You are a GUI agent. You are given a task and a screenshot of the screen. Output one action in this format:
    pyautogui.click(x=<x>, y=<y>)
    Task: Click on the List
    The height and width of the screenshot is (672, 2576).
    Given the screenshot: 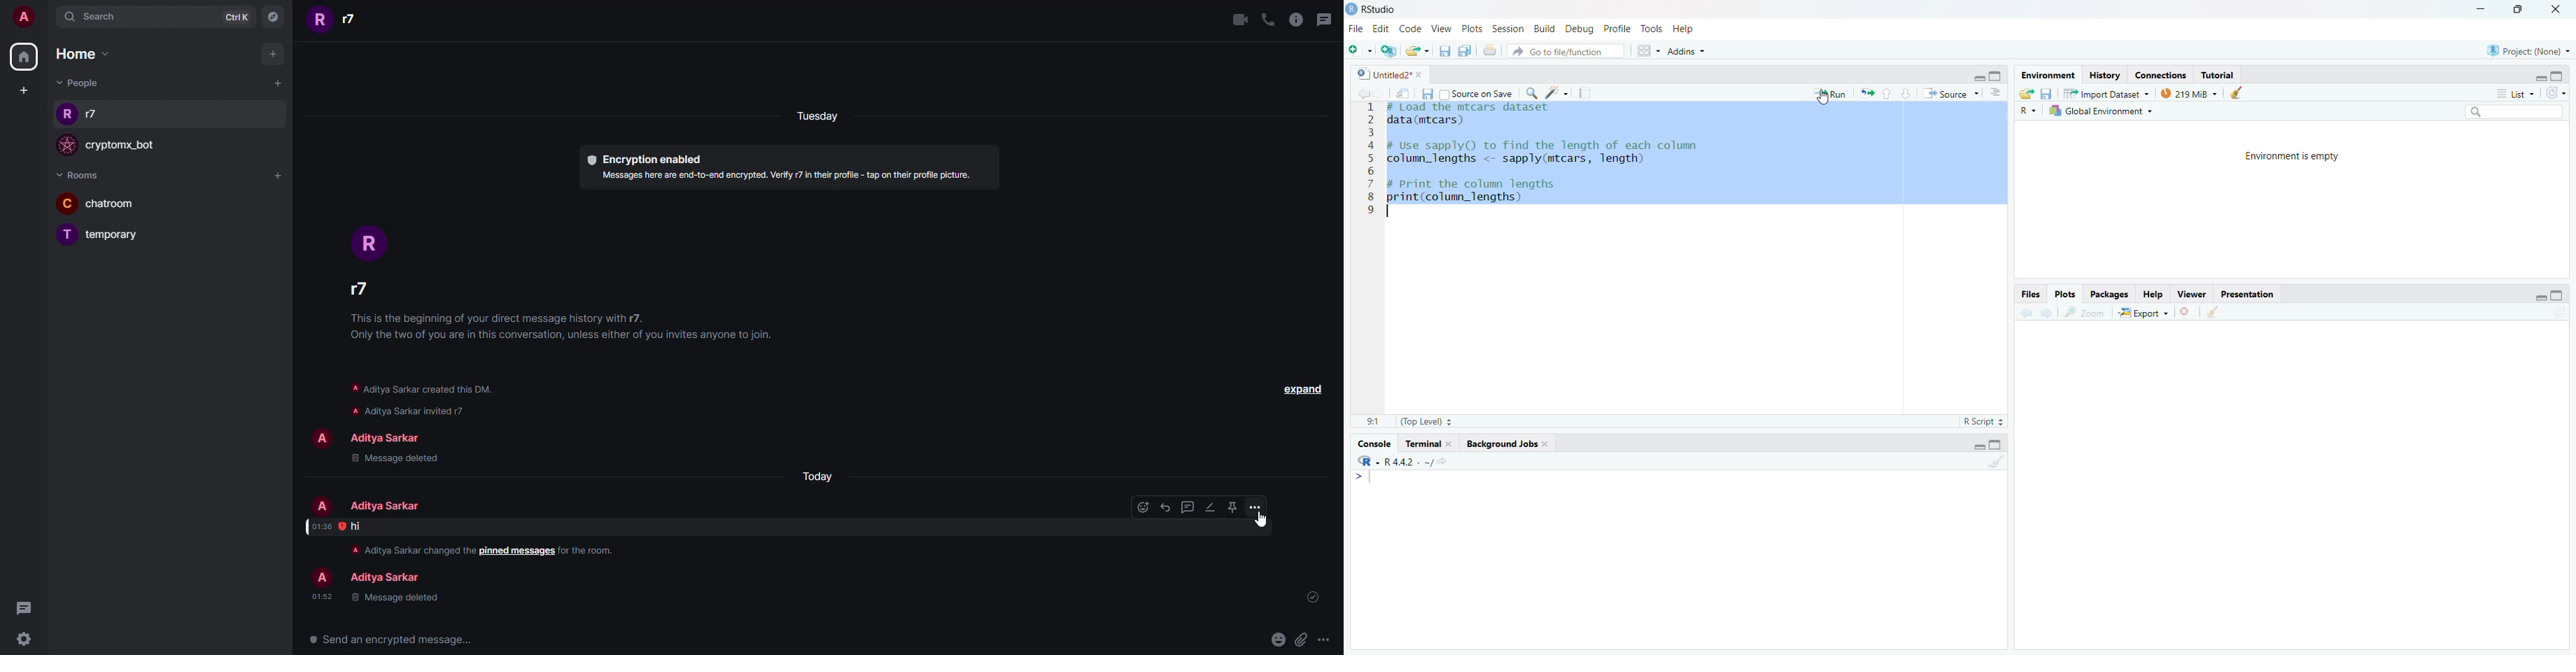 What is the action you would take?
    pyautogui.click(x=2516, y=93)
    